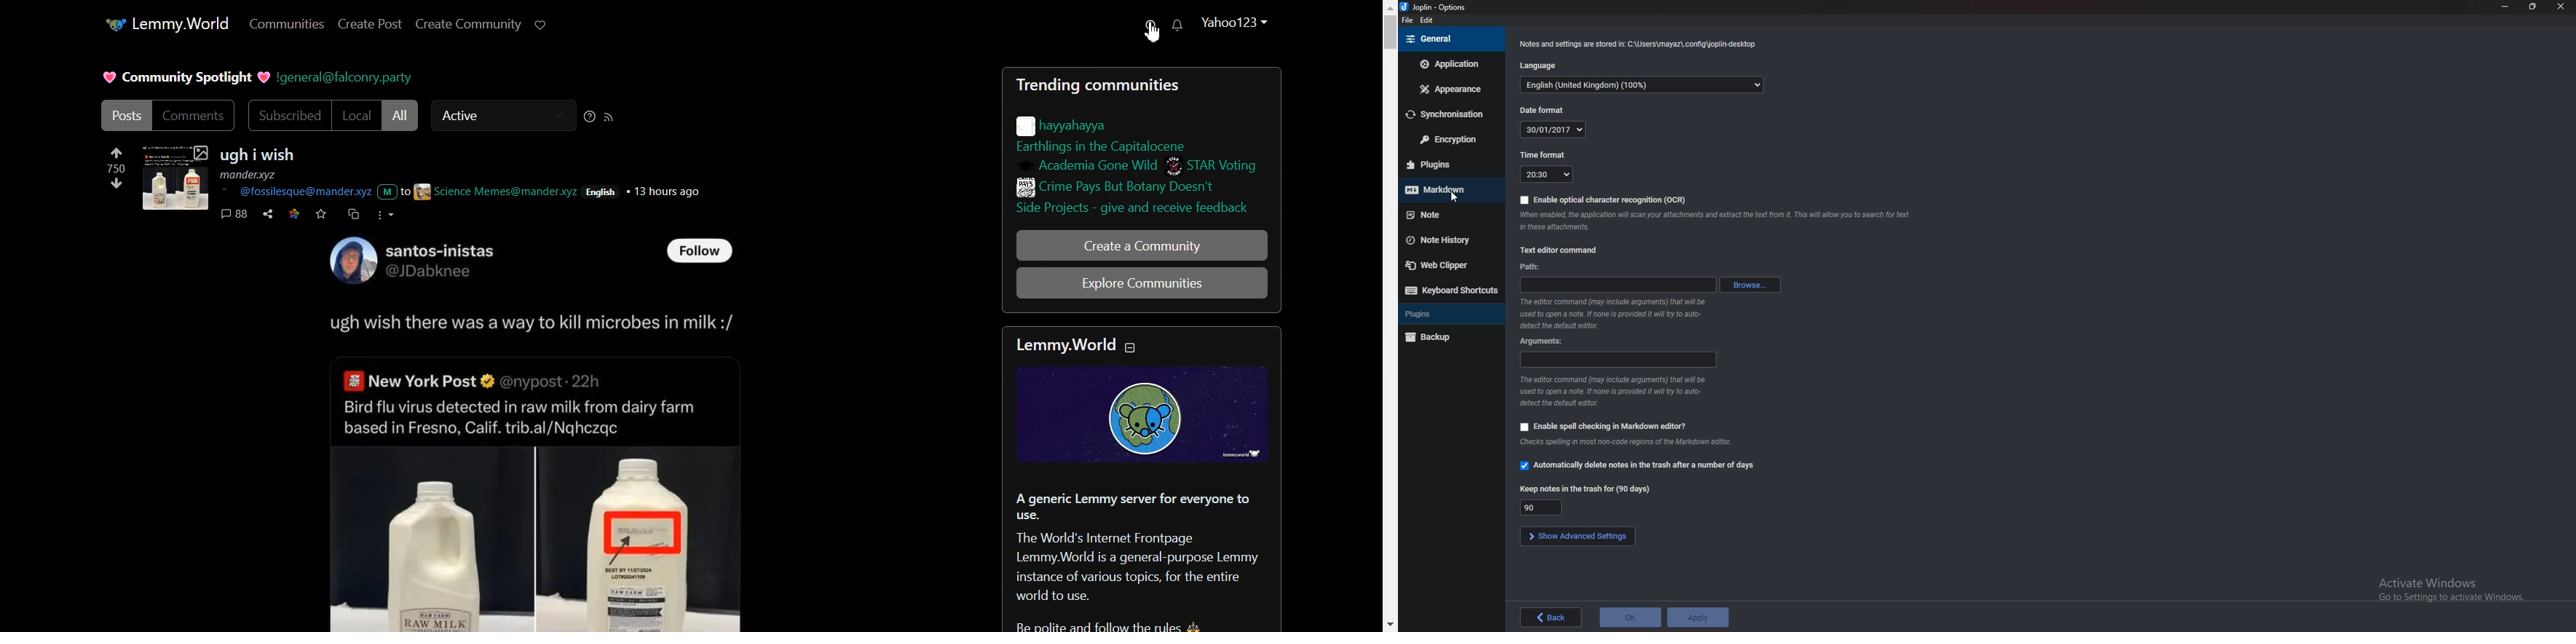 Image resolution: width=2576 pixels, height=644 pixels. I want to click on cursor, so click(1455, 194).